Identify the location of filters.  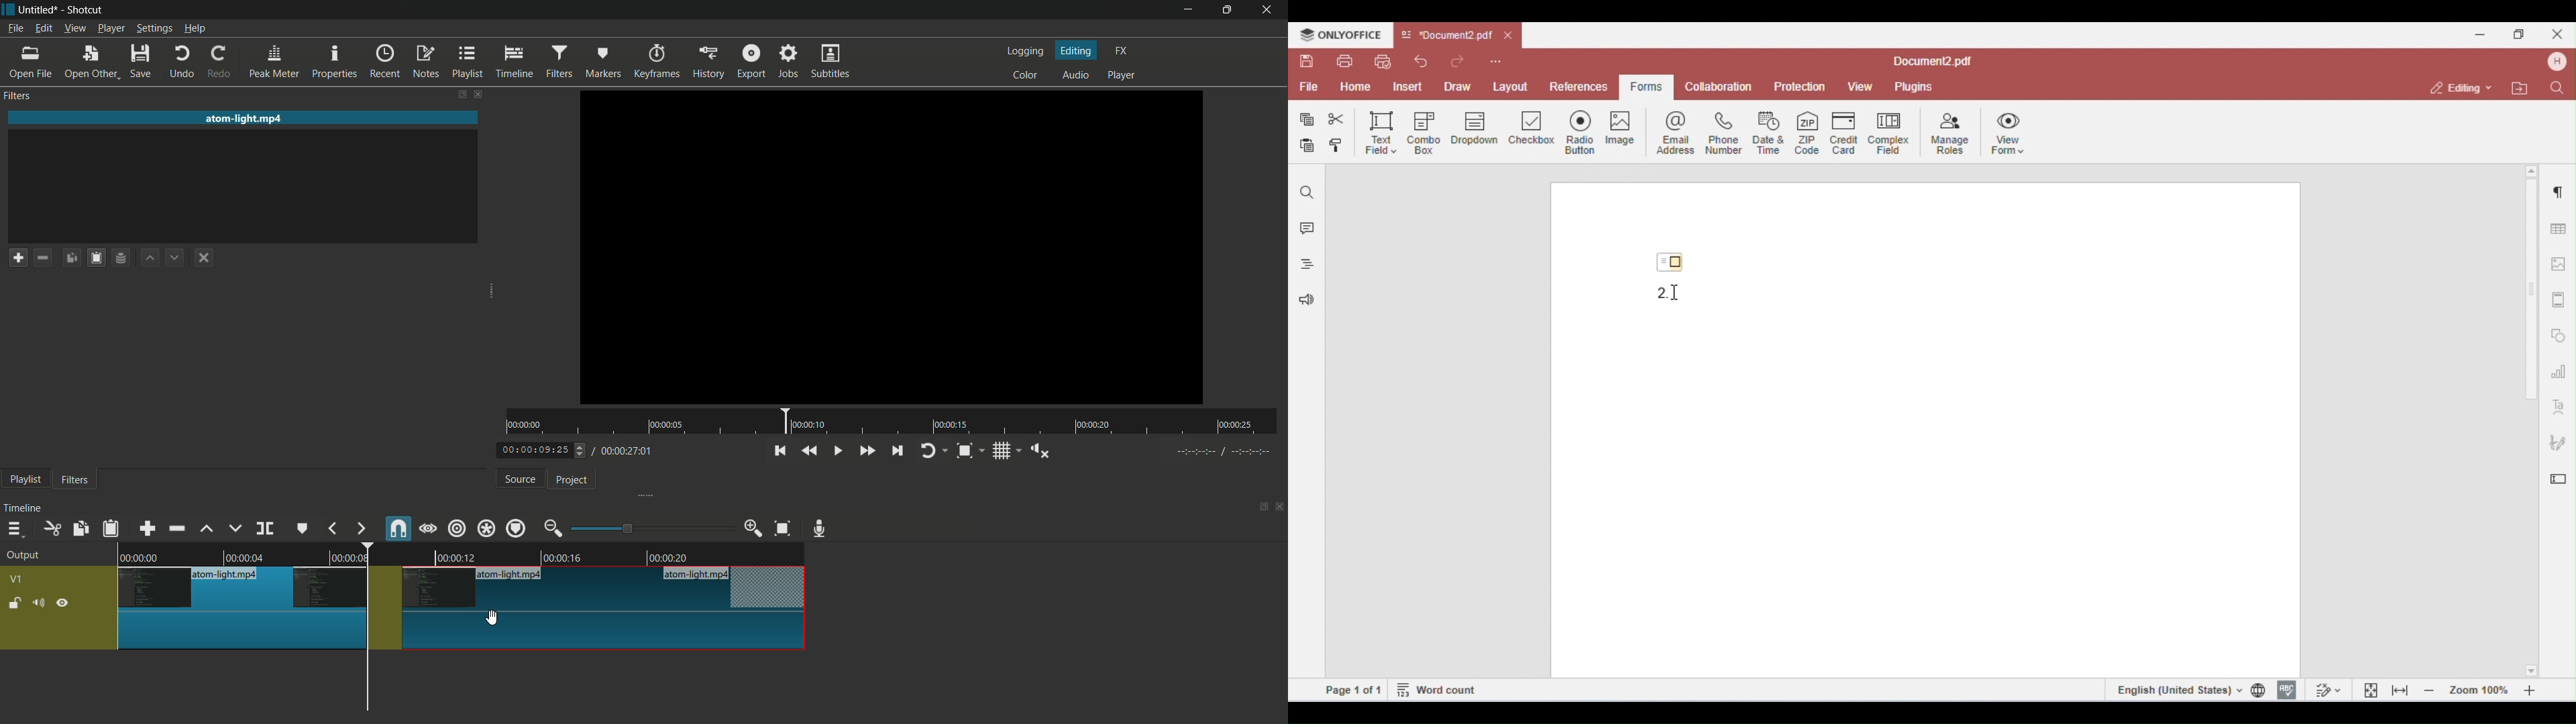
(75, 481).